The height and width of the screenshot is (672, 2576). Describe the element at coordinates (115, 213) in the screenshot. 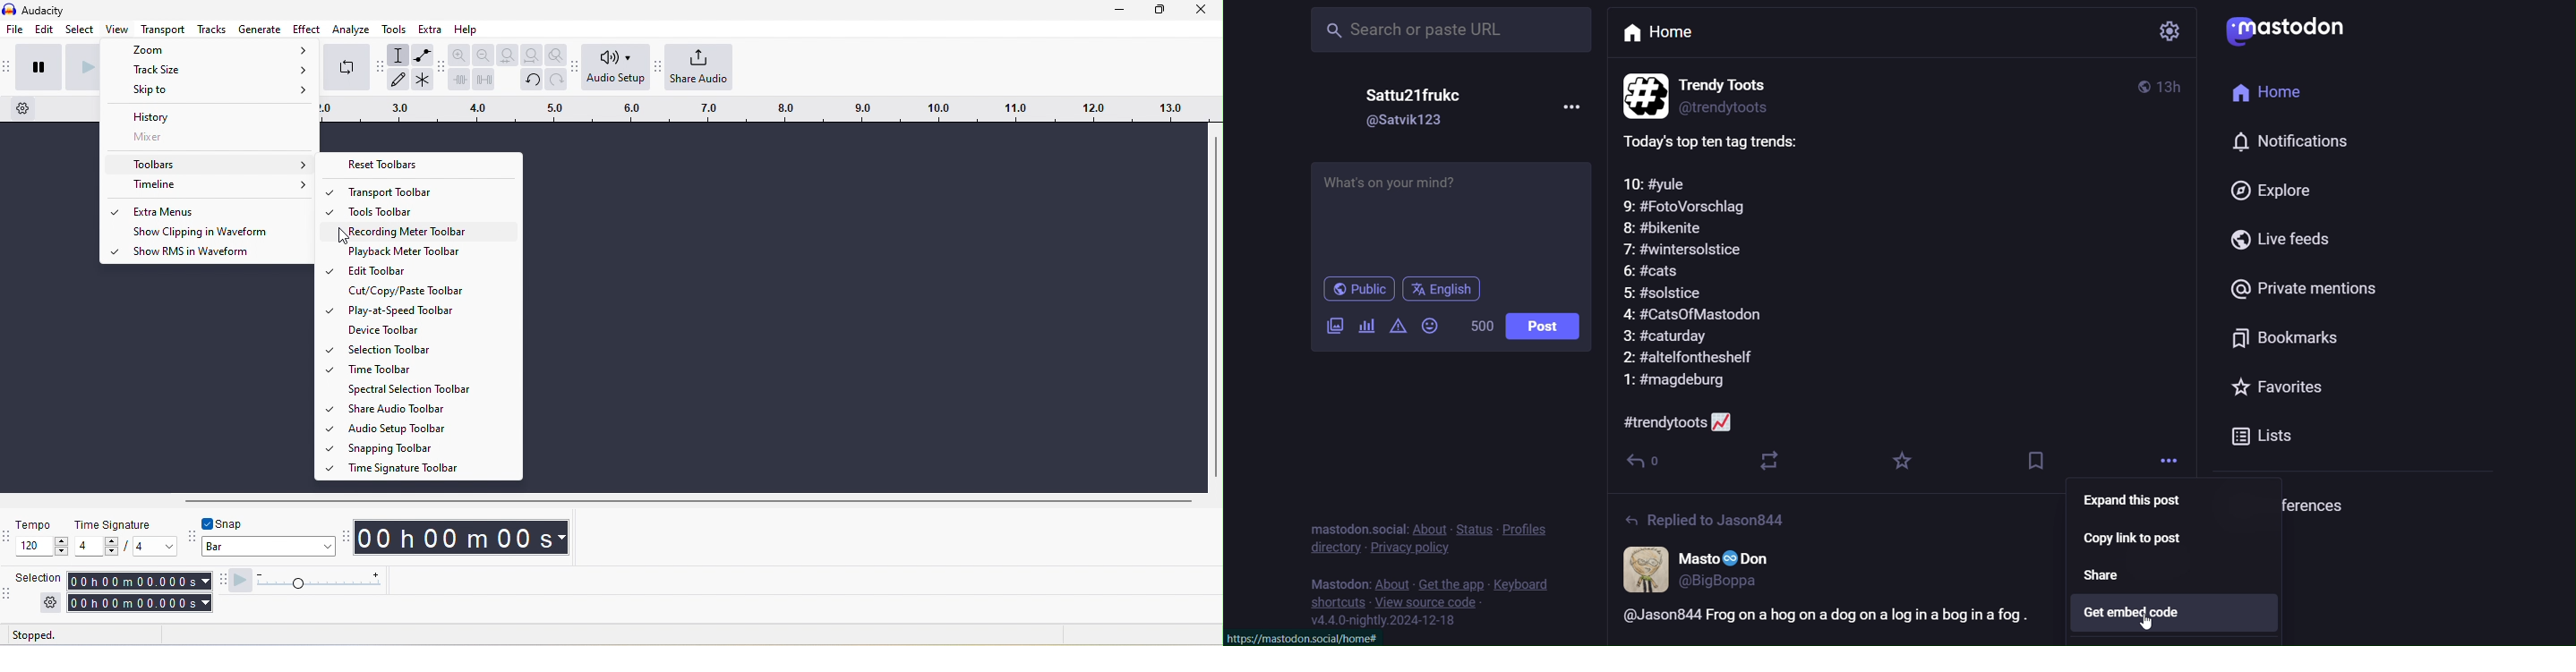

I see `option enabled` at that location.